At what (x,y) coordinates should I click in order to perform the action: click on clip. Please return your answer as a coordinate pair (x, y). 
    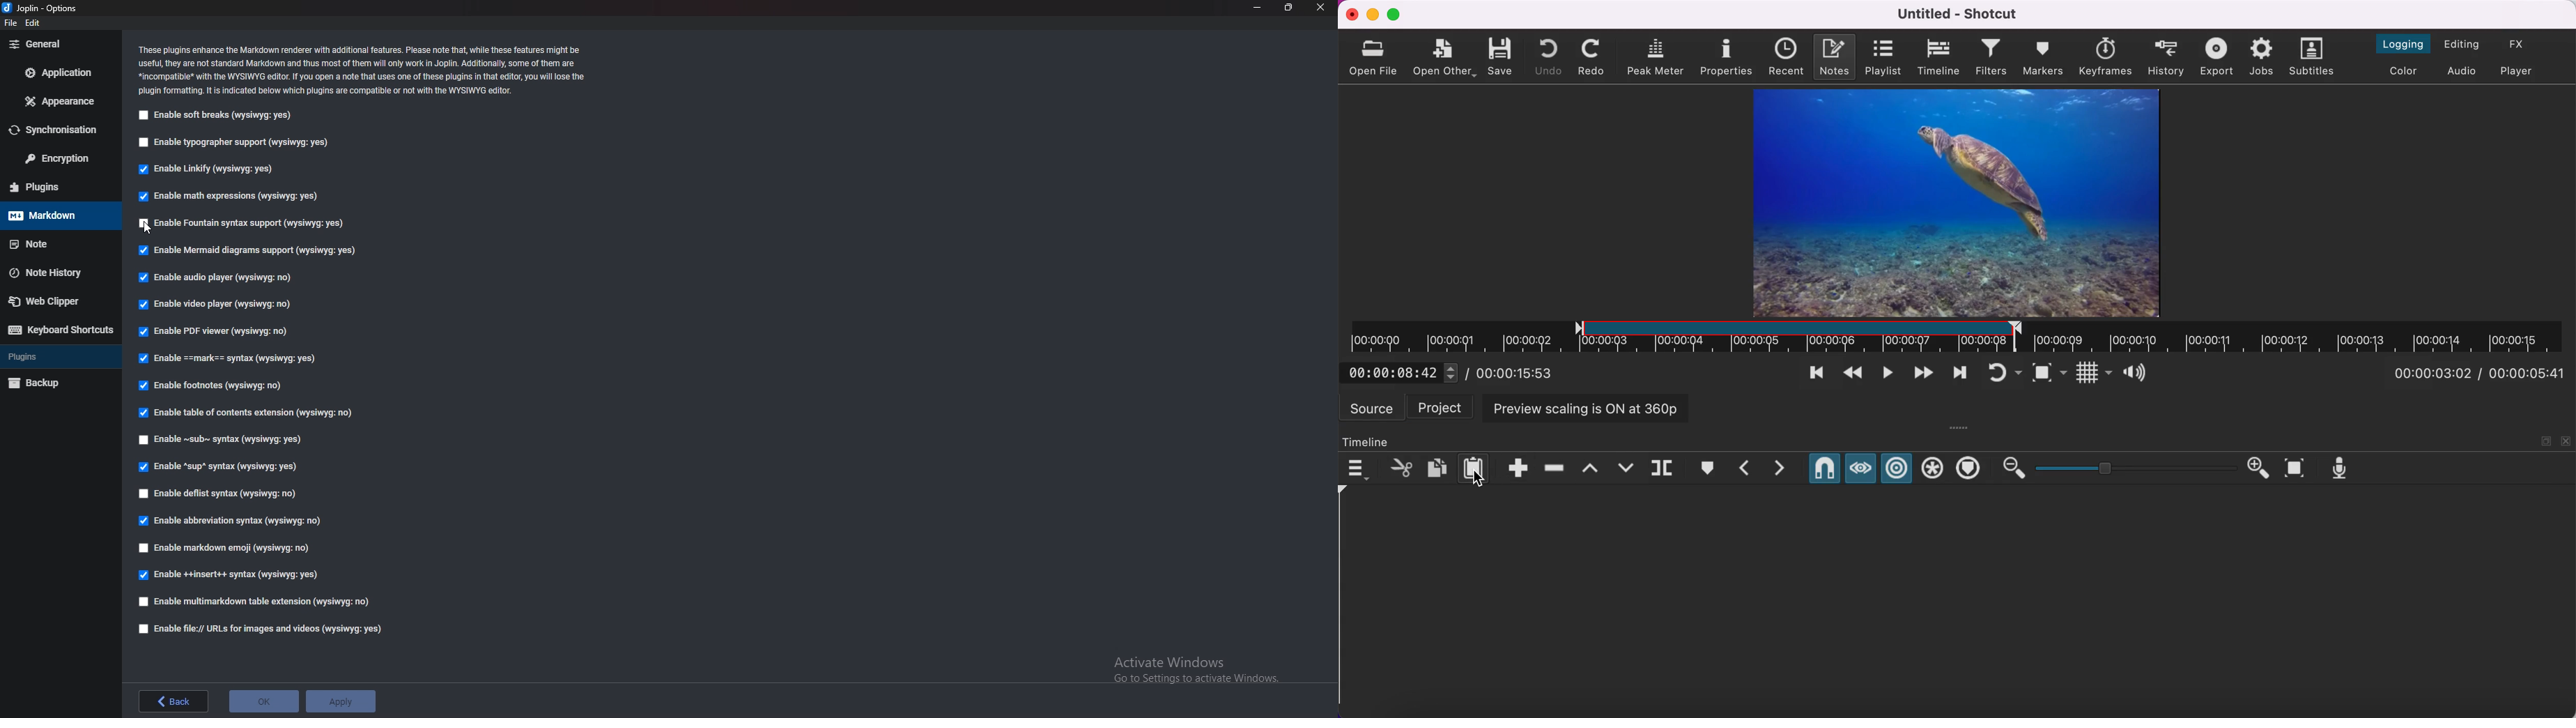
    Looking at the image, I should click on (1956, 203).